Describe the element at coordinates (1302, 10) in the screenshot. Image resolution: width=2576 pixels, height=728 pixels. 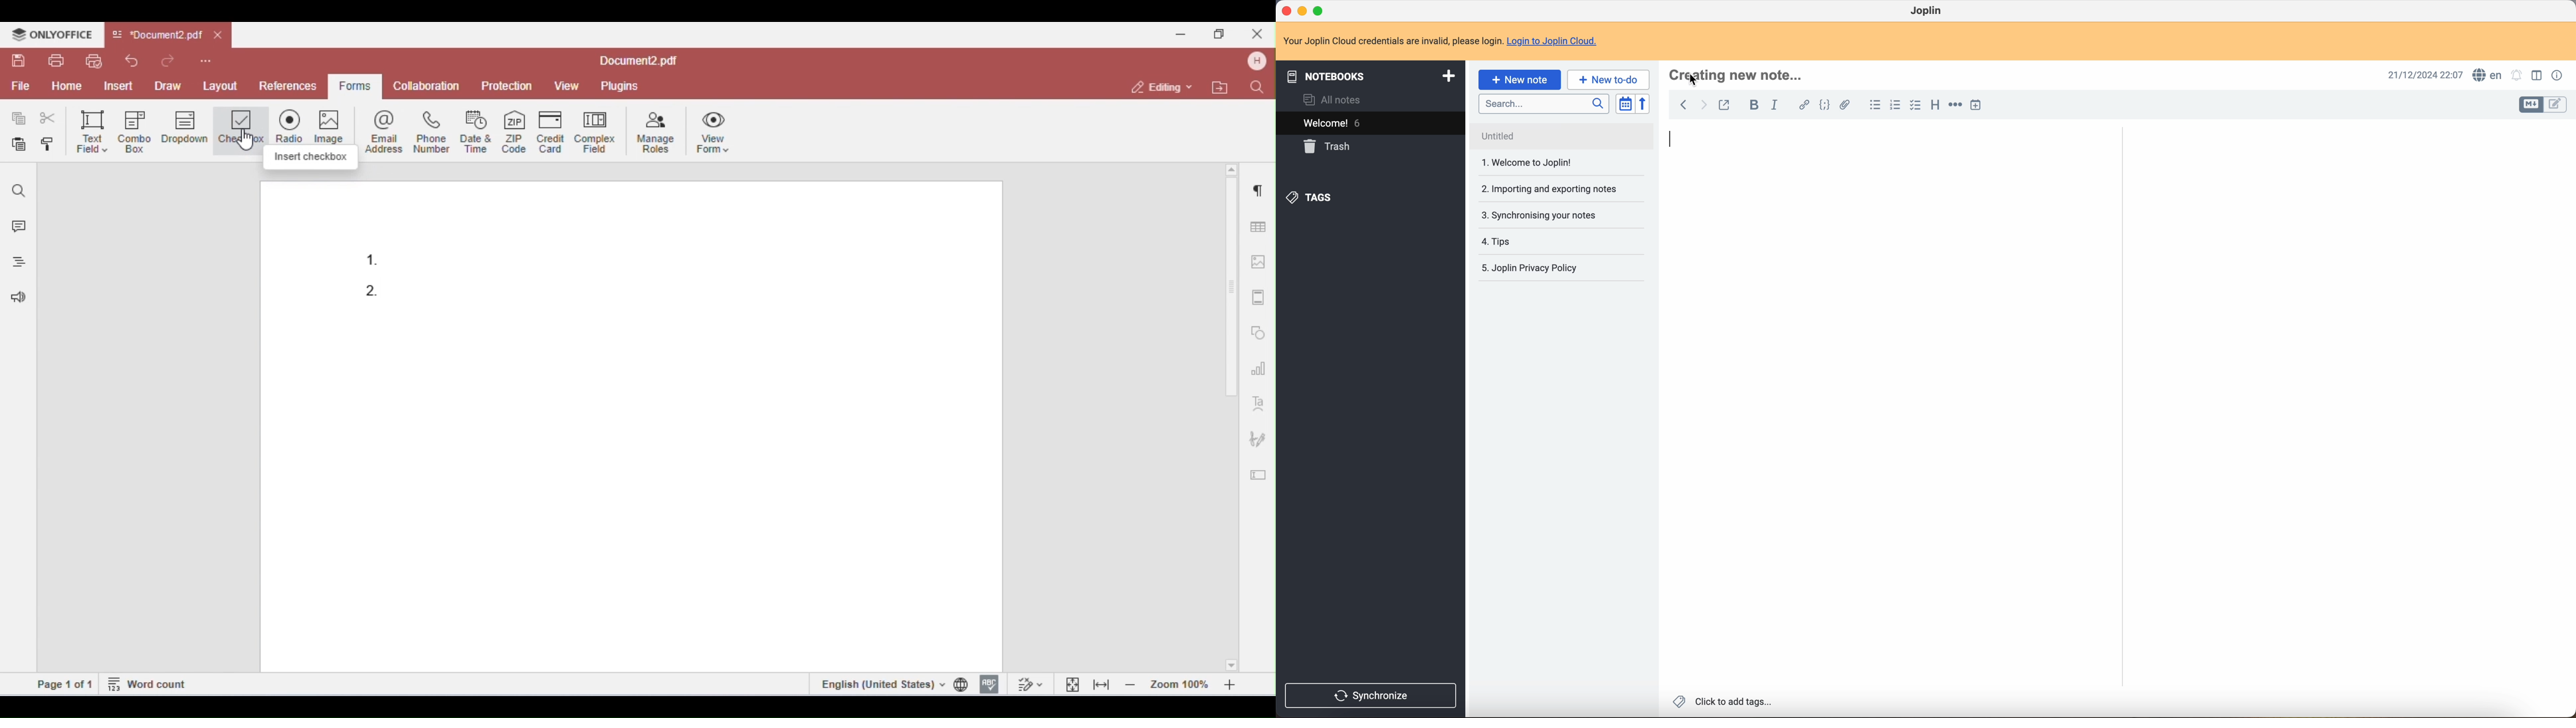
I see `minimize program` at that location.